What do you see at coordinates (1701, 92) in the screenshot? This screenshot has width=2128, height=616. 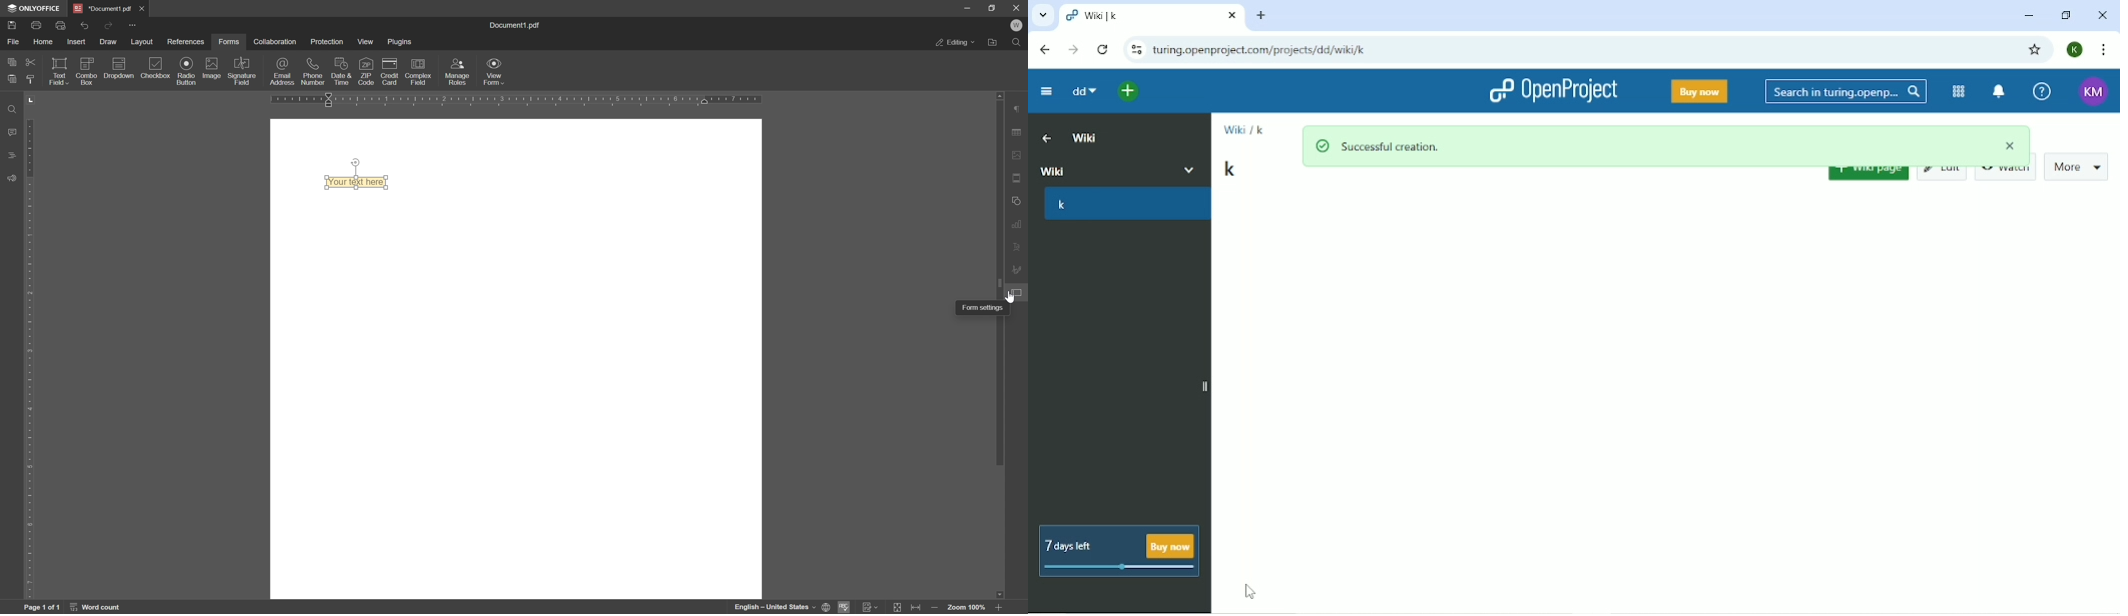 I see `Buy now` at bounding box center [1701, 92].